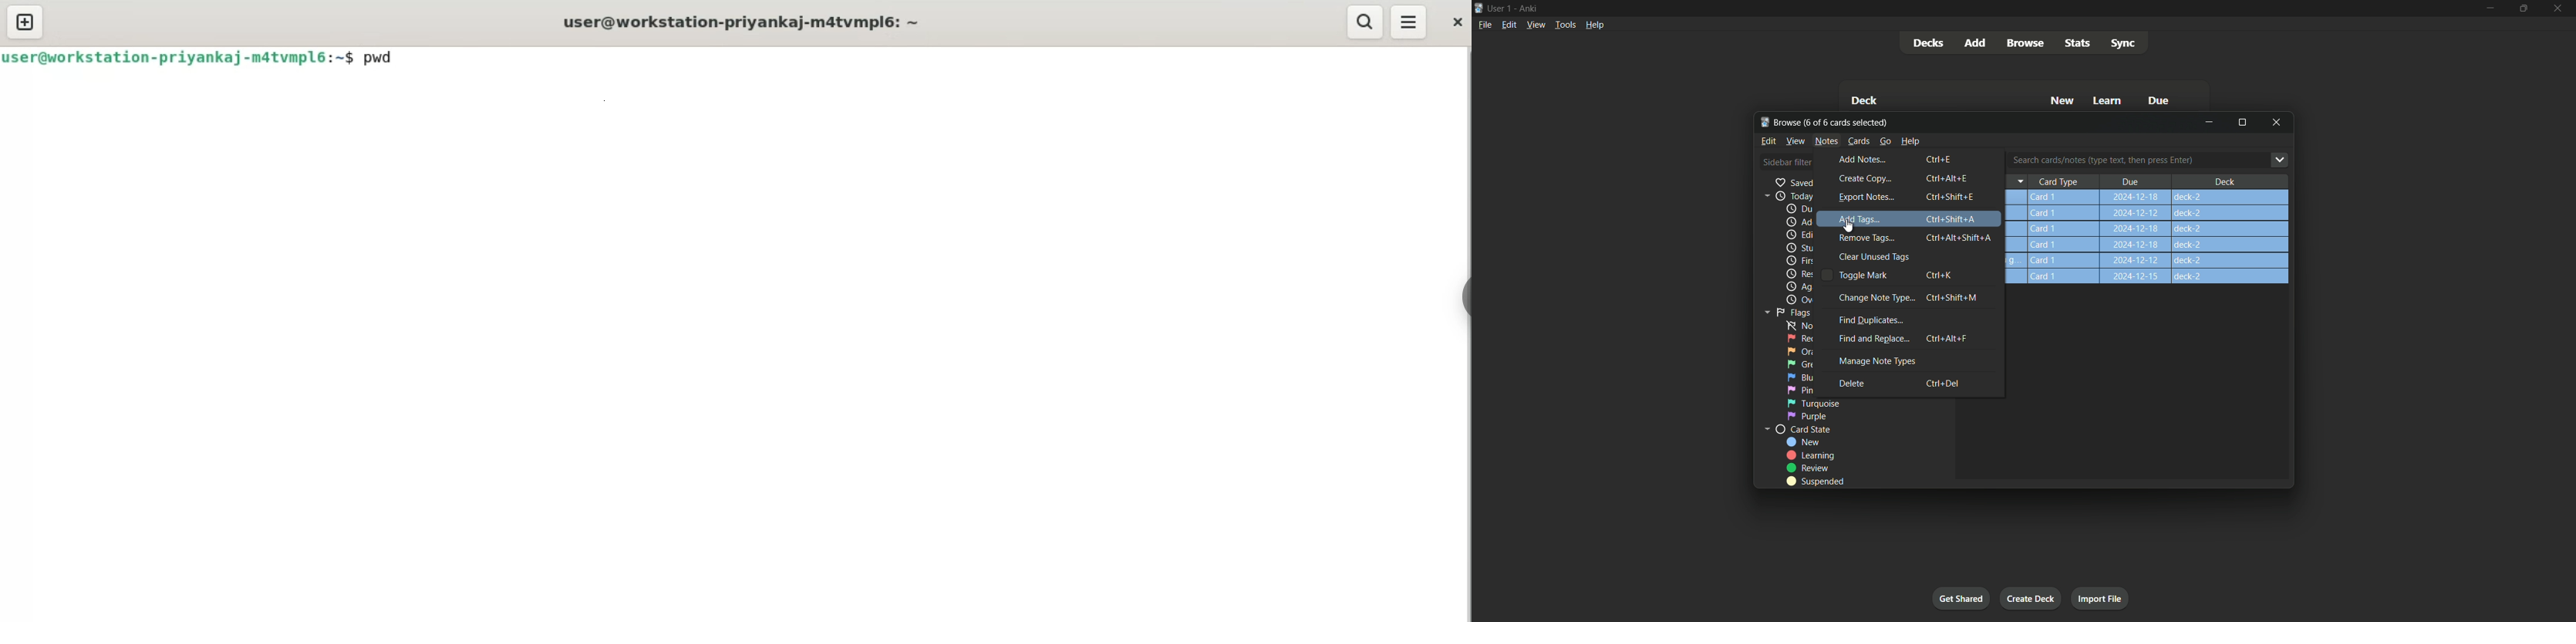 The height and width of the screenshot is (644, 2576). Describe the element at coordinates (2123, 43) in the screenshot. I see `Sync` at that location.